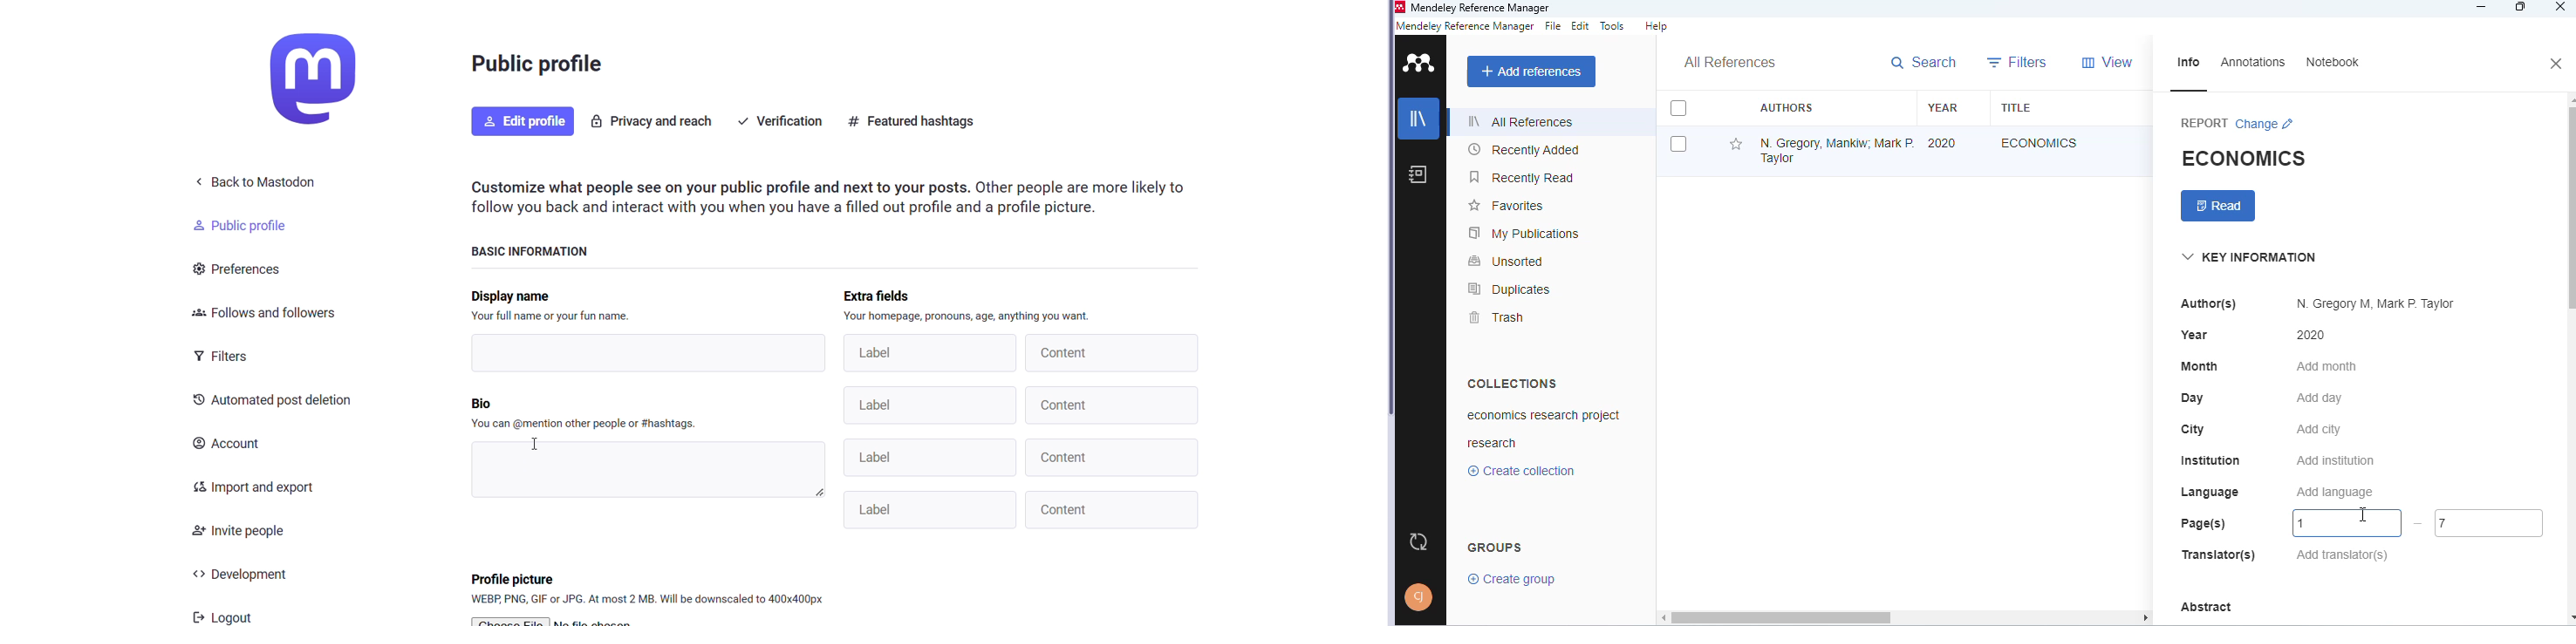 The image size is (2576, 644). Describe the element at coordinates (1496, 548) in the screenshot. I see `groups` at that location.